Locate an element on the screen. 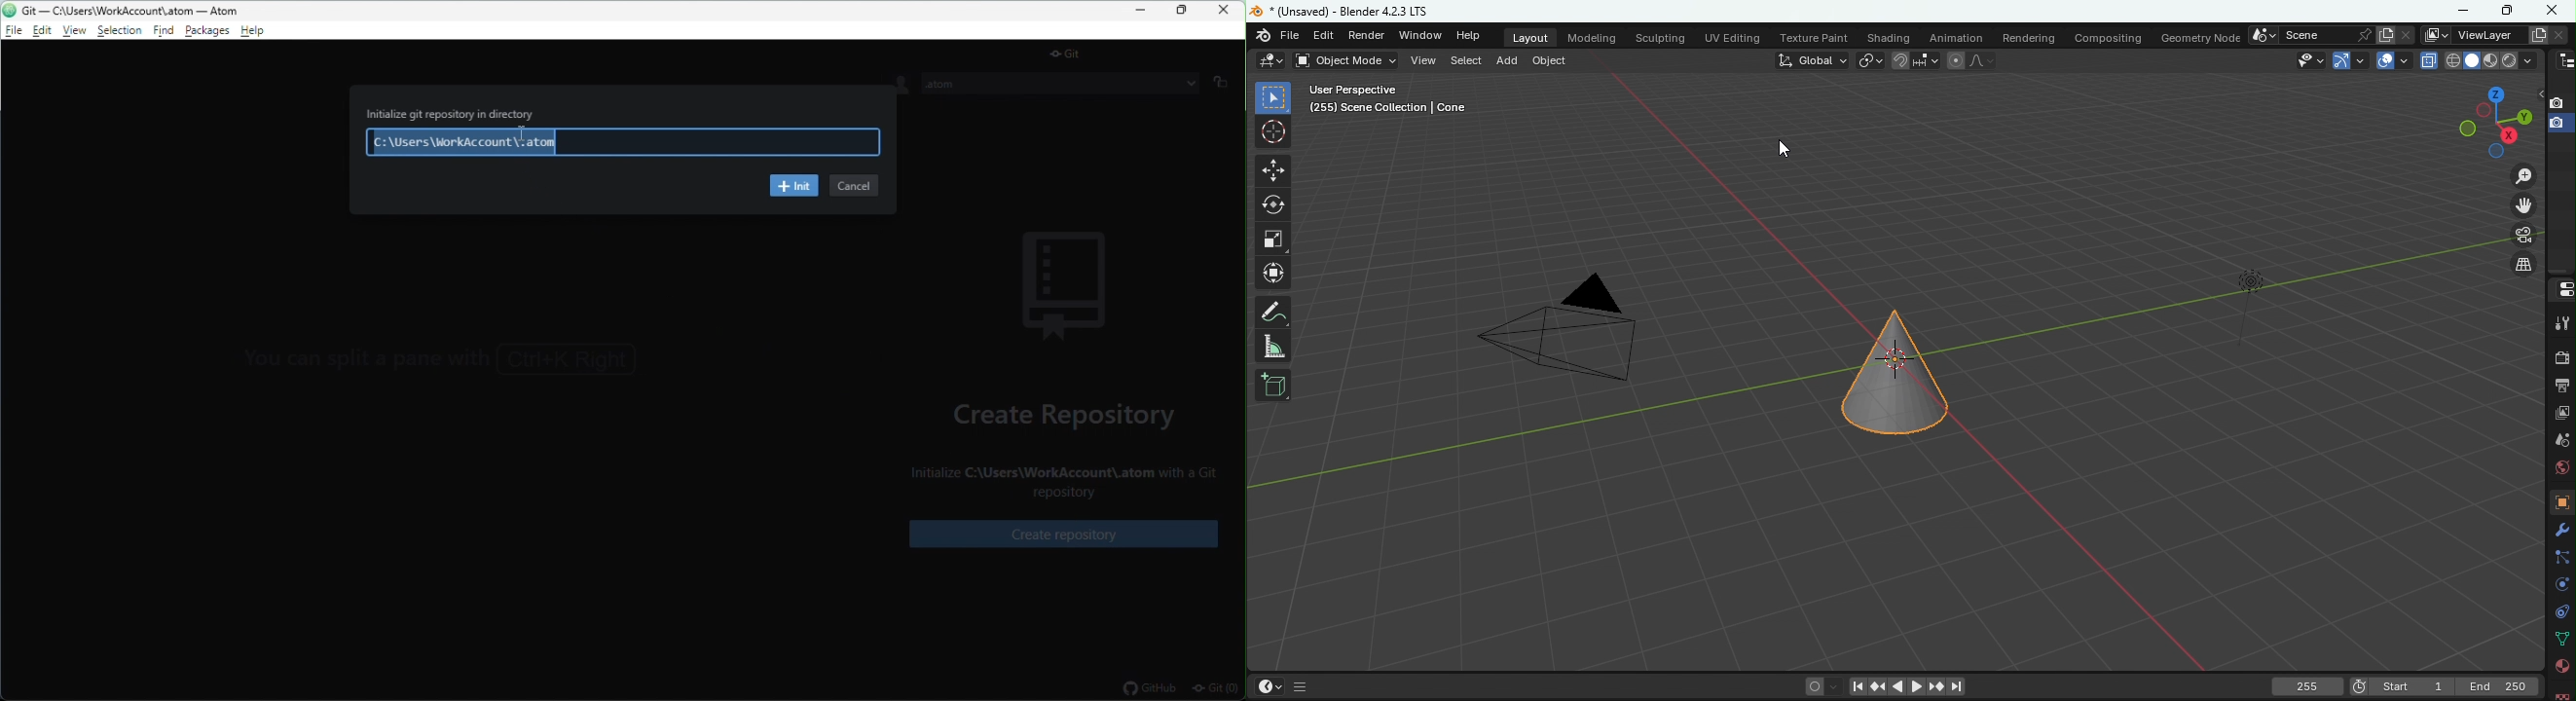 The height and width of the screenshot is (728, 2576). Add cube is located at coordinates (1272, 387).